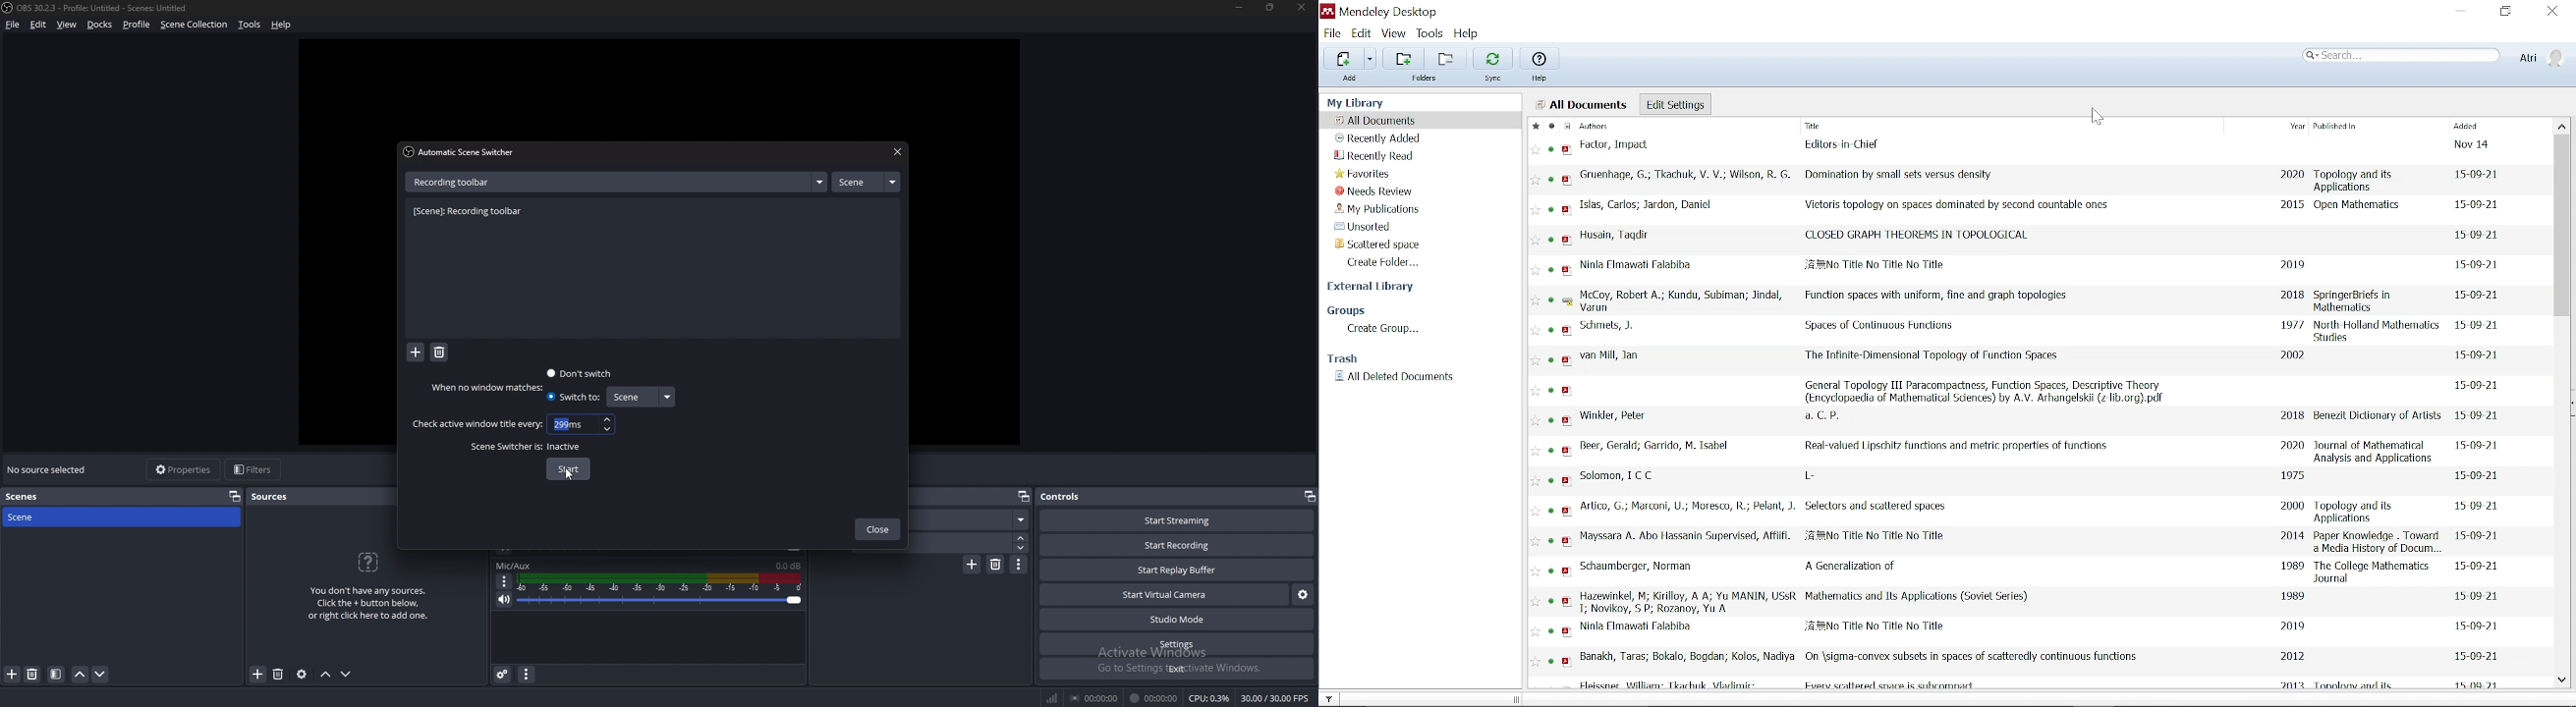  What do you see at coordinates (38, 24) in the screenshot?
I see `edit` at bounding box center [38, 24].